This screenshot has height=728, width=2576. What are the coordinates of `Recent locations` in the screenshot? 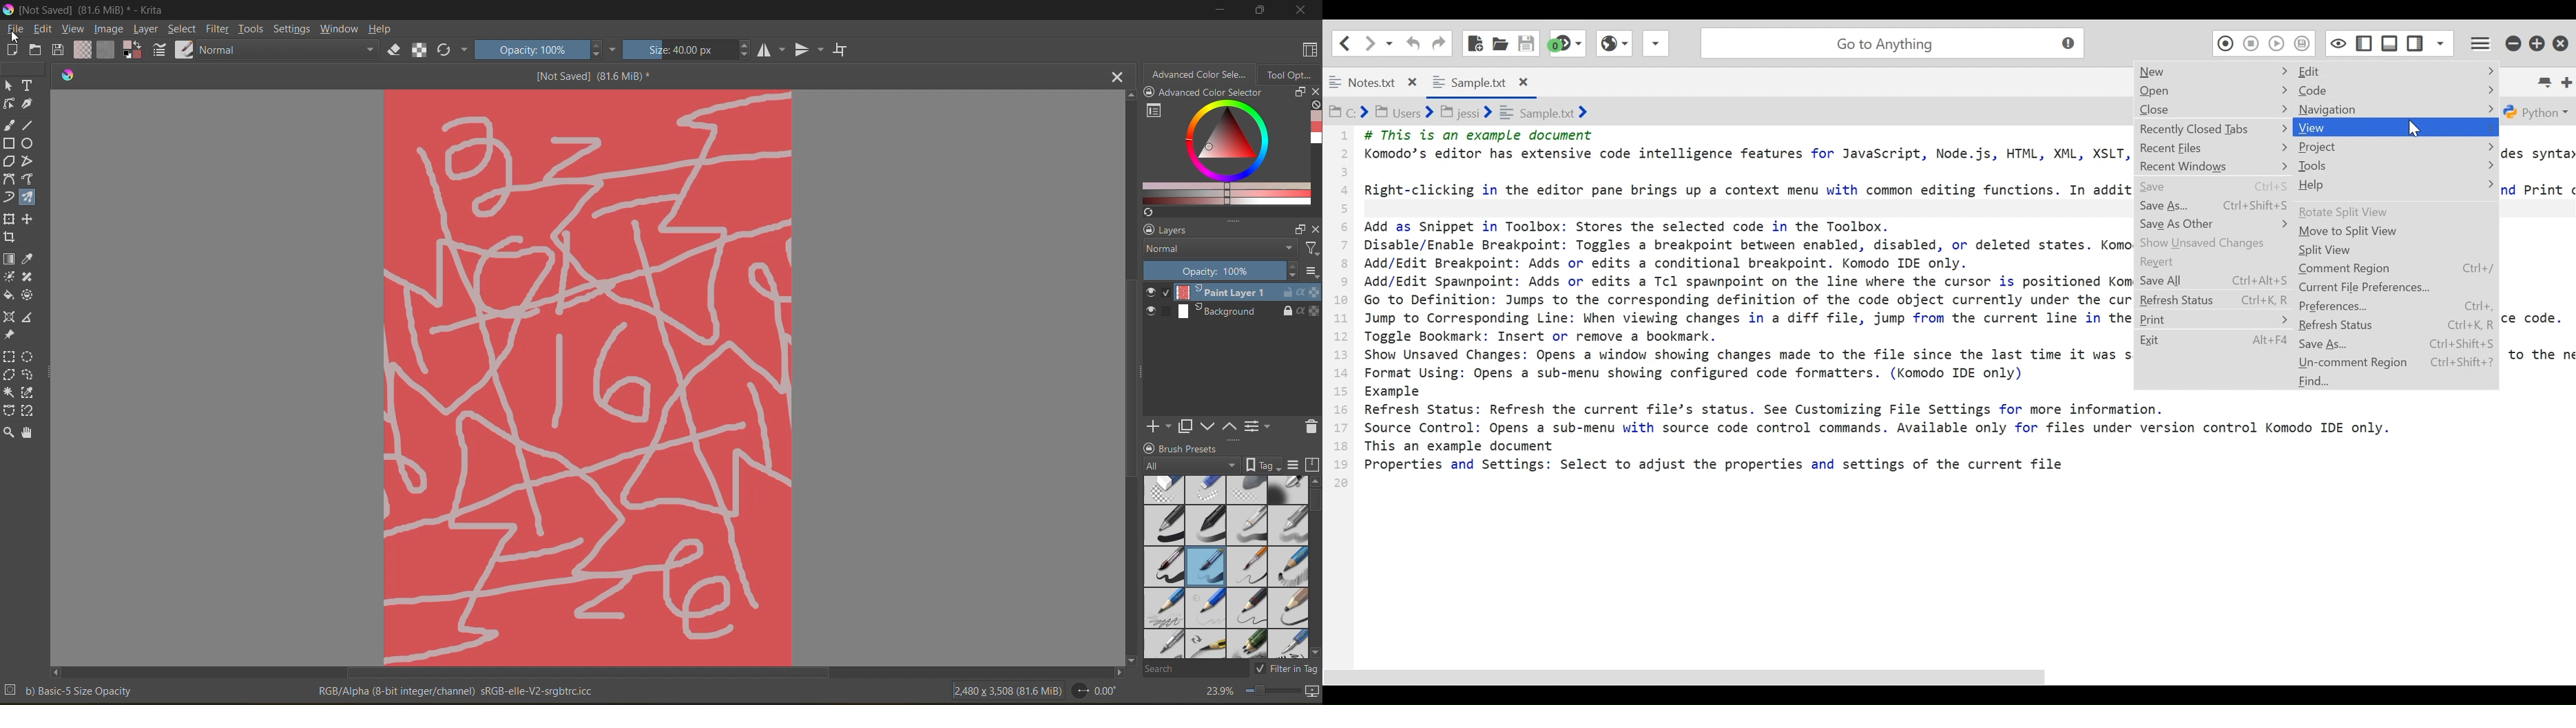 It's located at (1390, 43).